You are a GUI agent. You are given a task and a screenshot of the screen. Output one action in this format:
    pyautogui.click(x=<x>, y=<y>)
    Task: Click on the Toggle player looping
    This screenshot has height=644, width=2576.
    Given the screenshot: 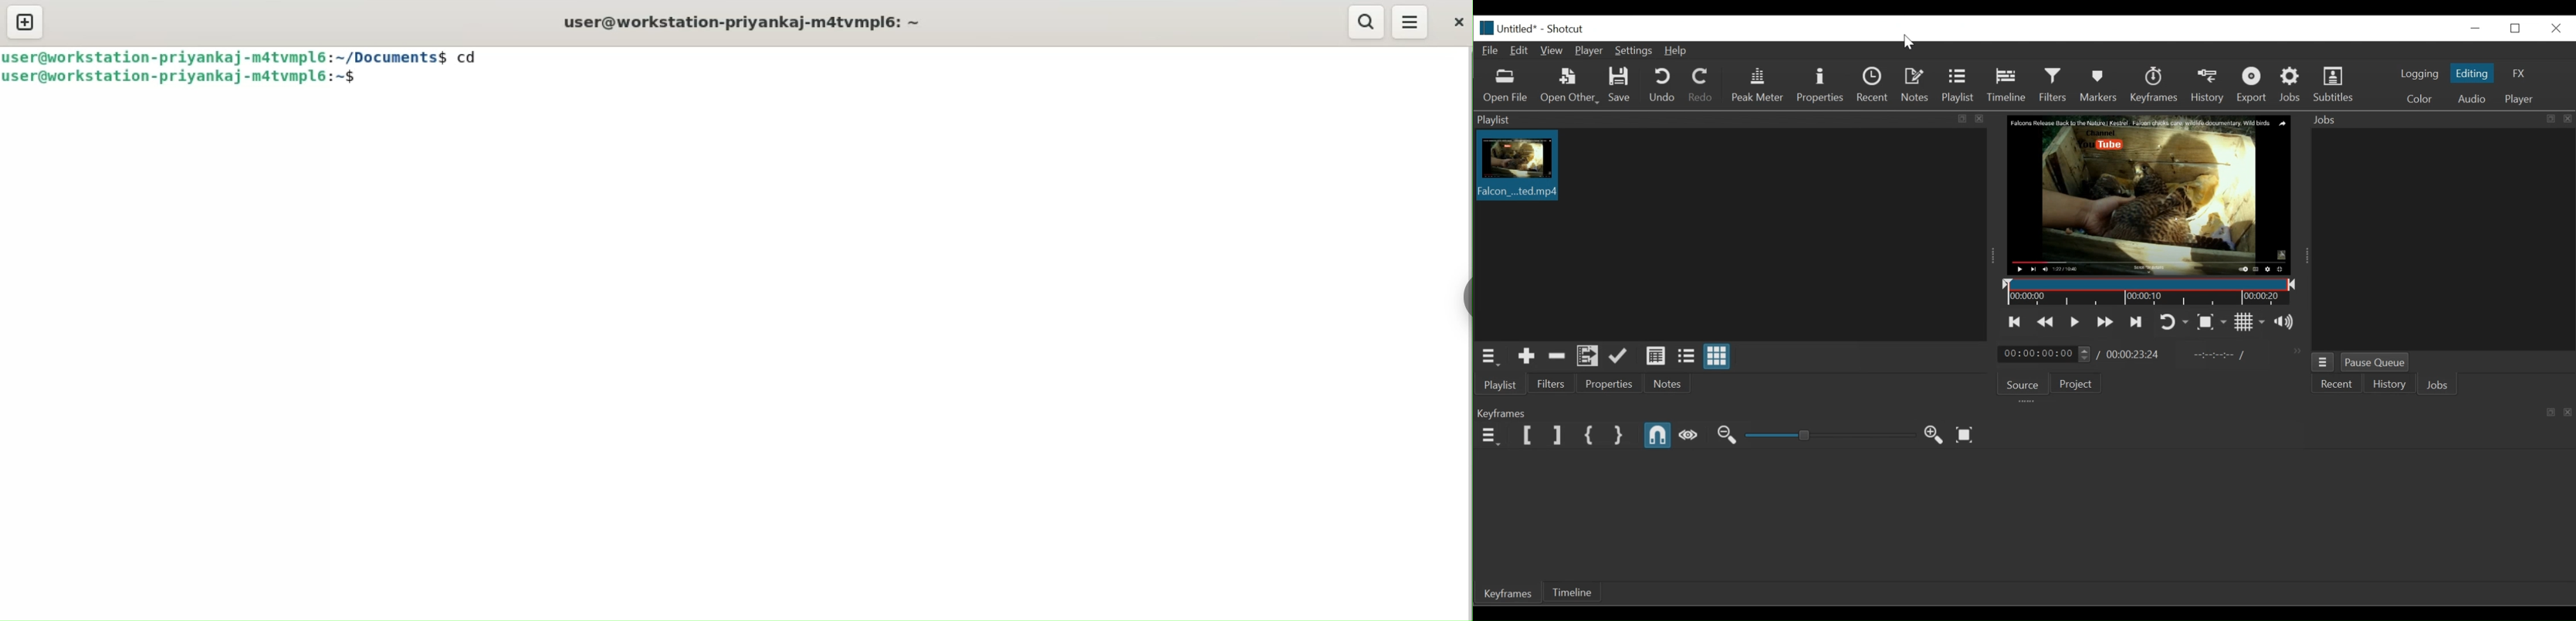 What is the action you would take?
    pyautogui.click(x=2174, y=321)
    